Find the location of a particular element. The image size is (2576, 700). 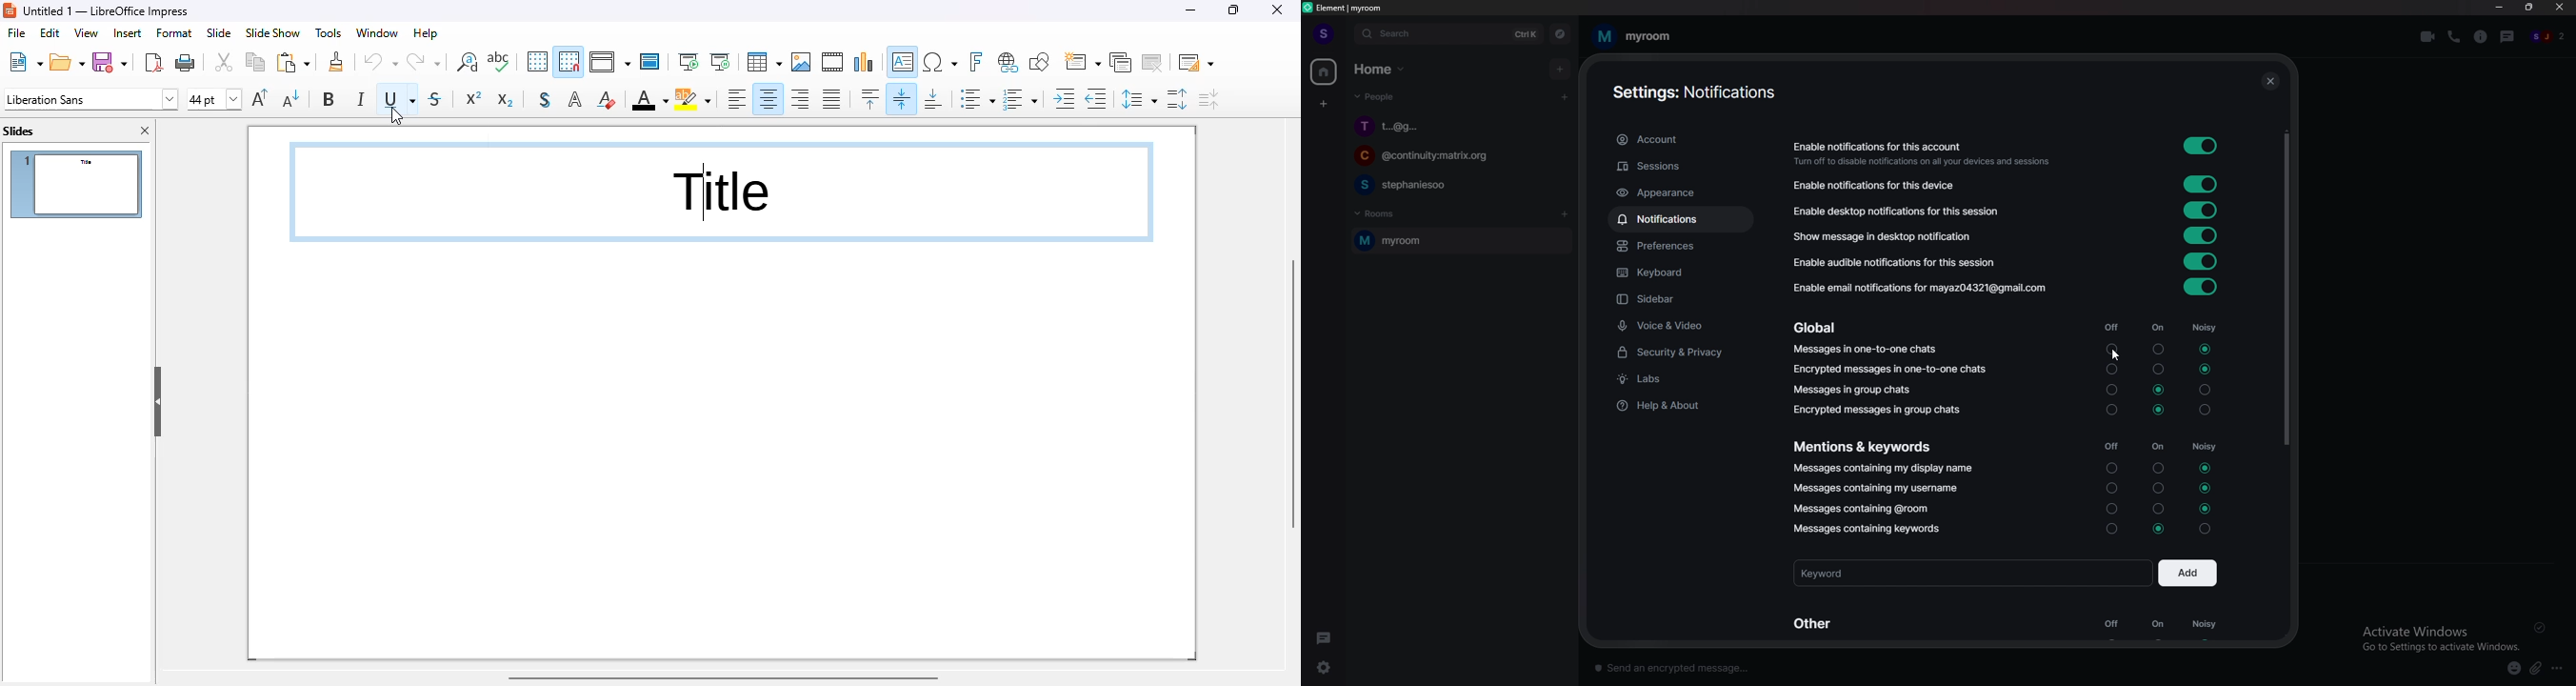

slide show is located at coordinates (272, 33).